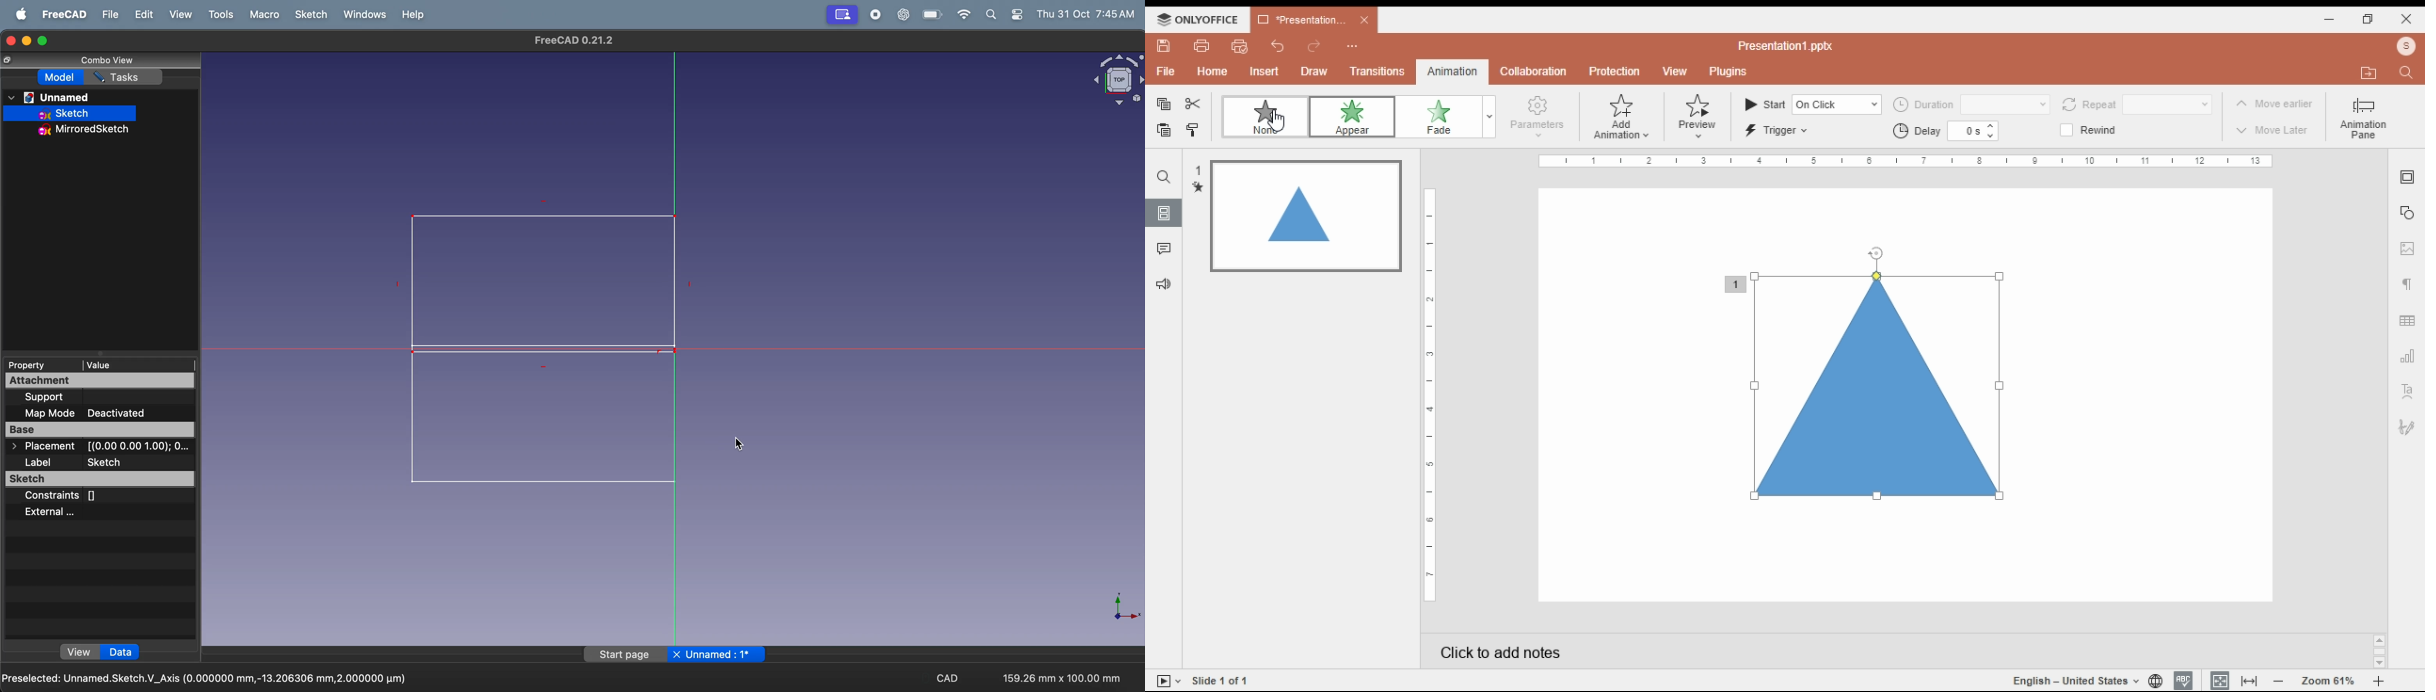 This screenshot has height=700, width=2436. Describe the element at coordinates (1193, 131) in the screenshot. I see `copy style` at that location.